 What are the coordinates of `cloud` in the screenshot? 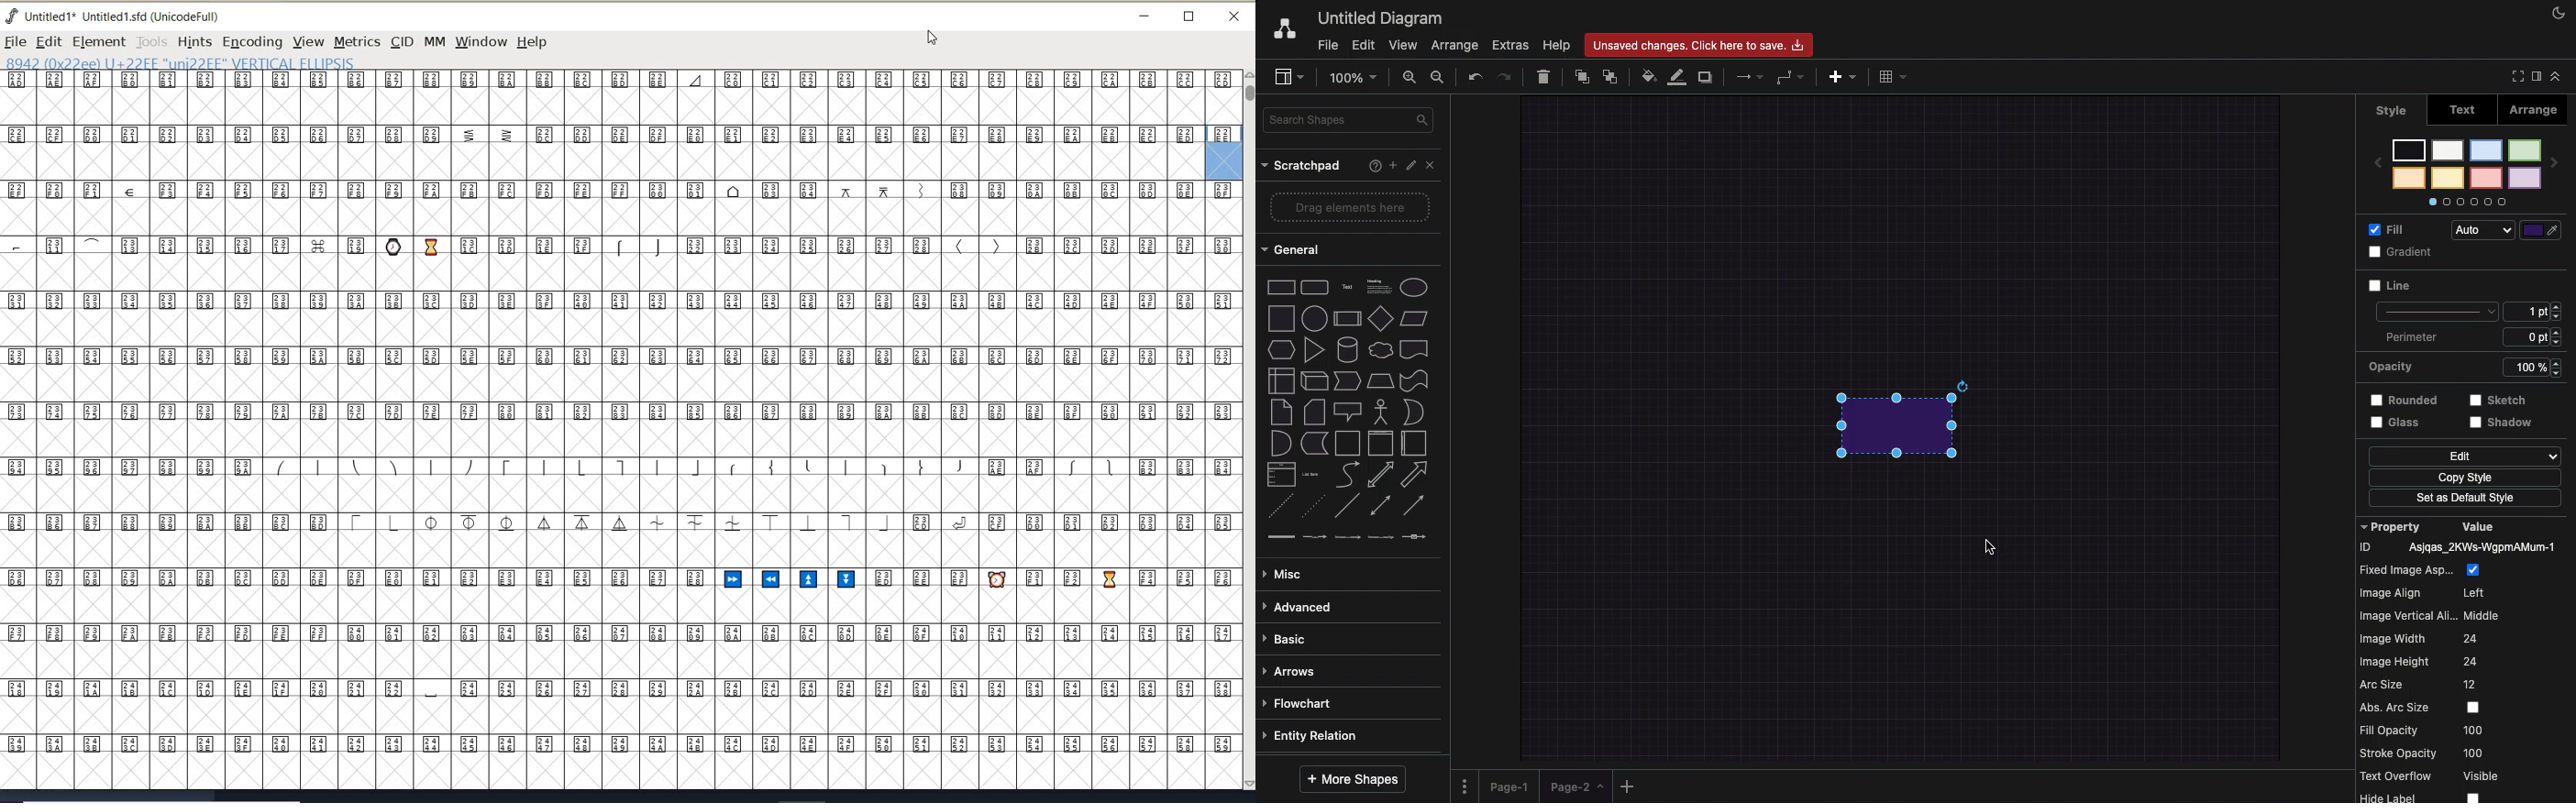 It's located at (1379, 348).